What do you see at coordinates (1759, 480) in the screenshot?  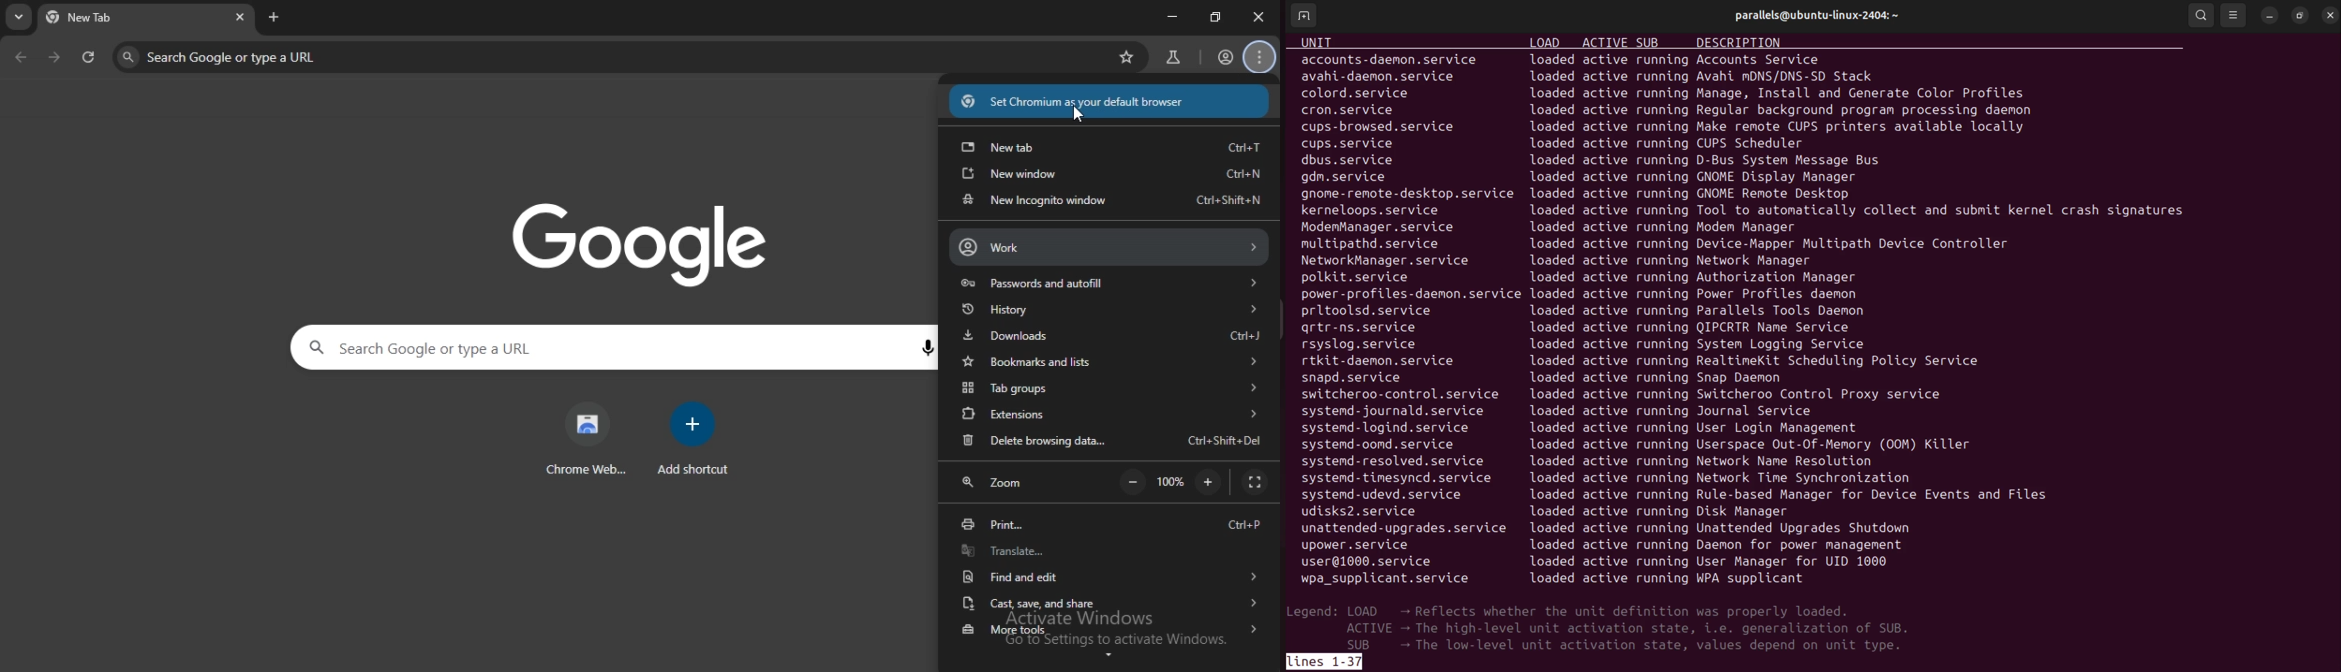 I see `active running network line synchronisation` at bounding box center [1759, 480].